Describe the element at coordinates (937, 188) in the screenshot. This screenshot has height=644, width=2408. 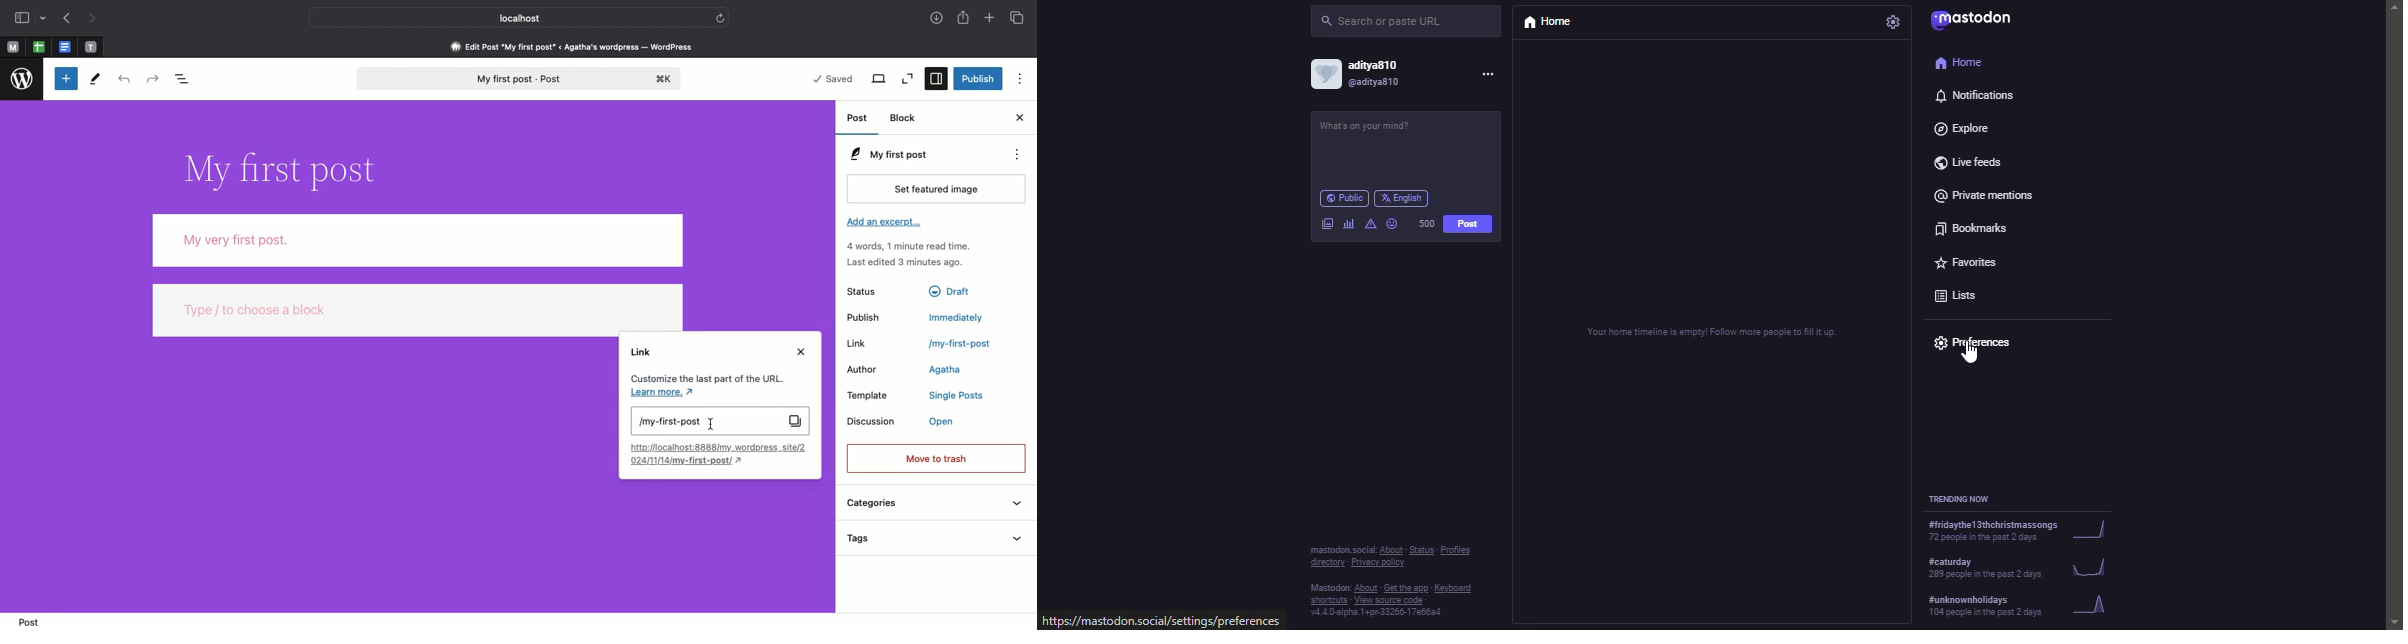
I see `Set featured image` at that location.